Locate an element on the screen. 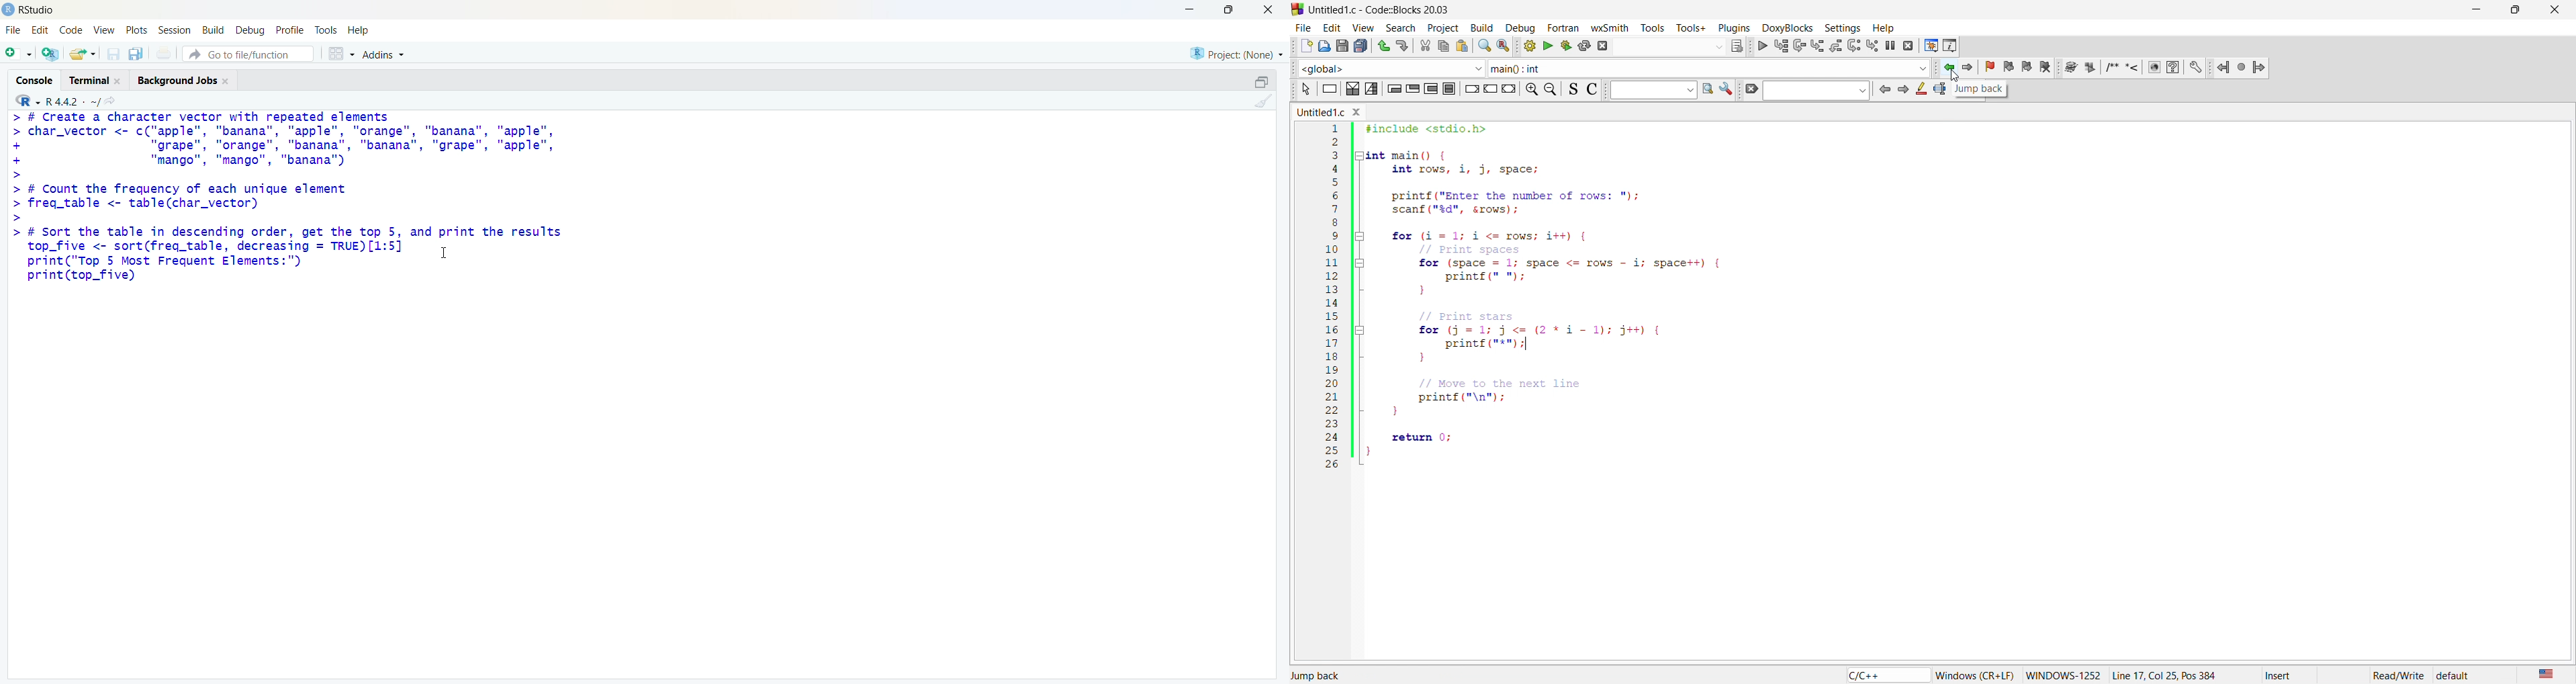 Image resolution: width=2576 pixels, height=700 pixels. find is located at coordinates (1705, 91).